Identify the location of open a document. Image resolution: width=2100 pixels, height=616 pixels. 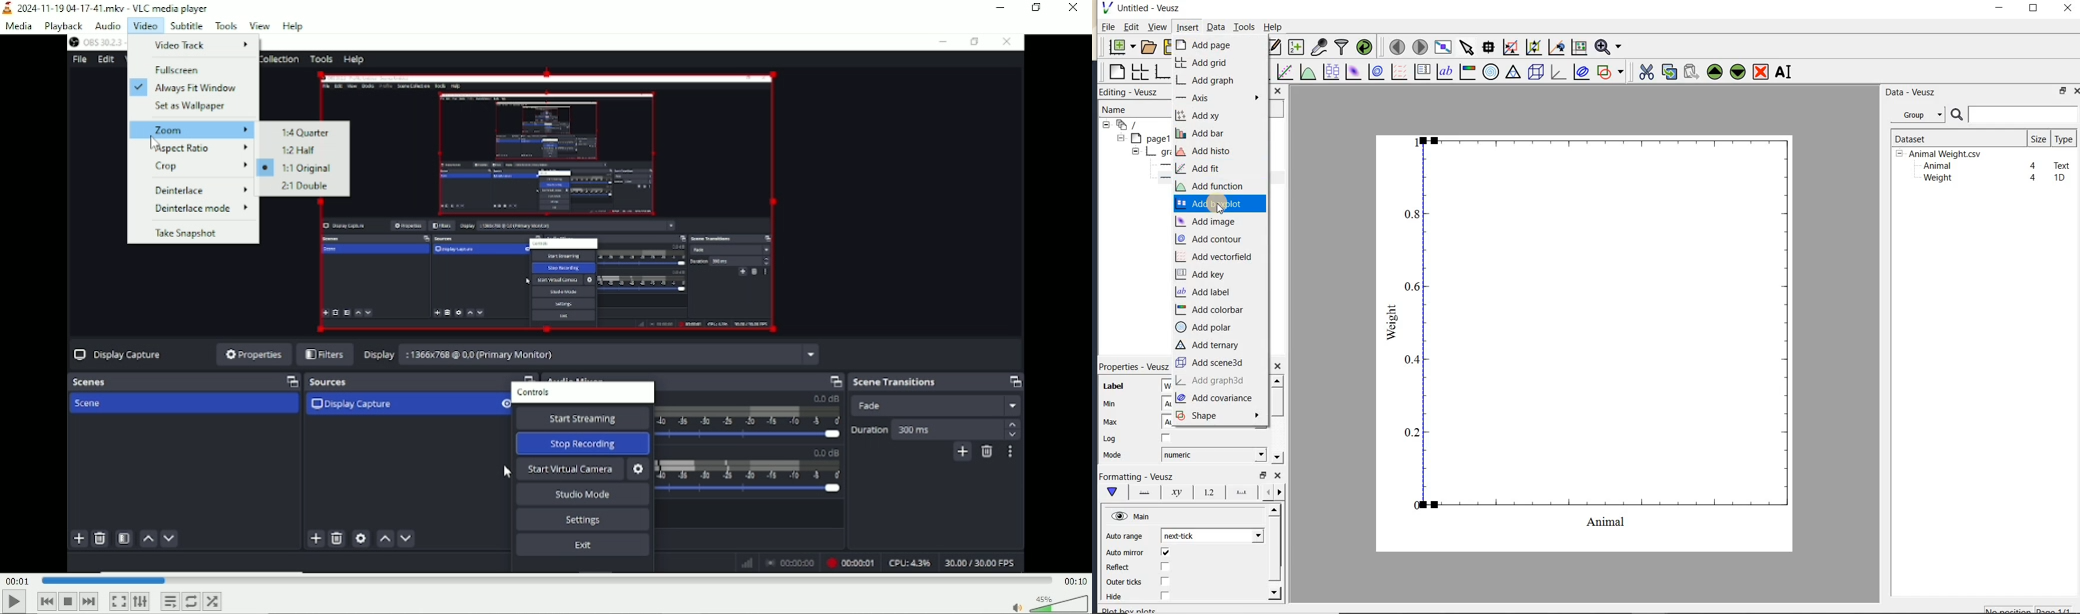
(1147, 47).